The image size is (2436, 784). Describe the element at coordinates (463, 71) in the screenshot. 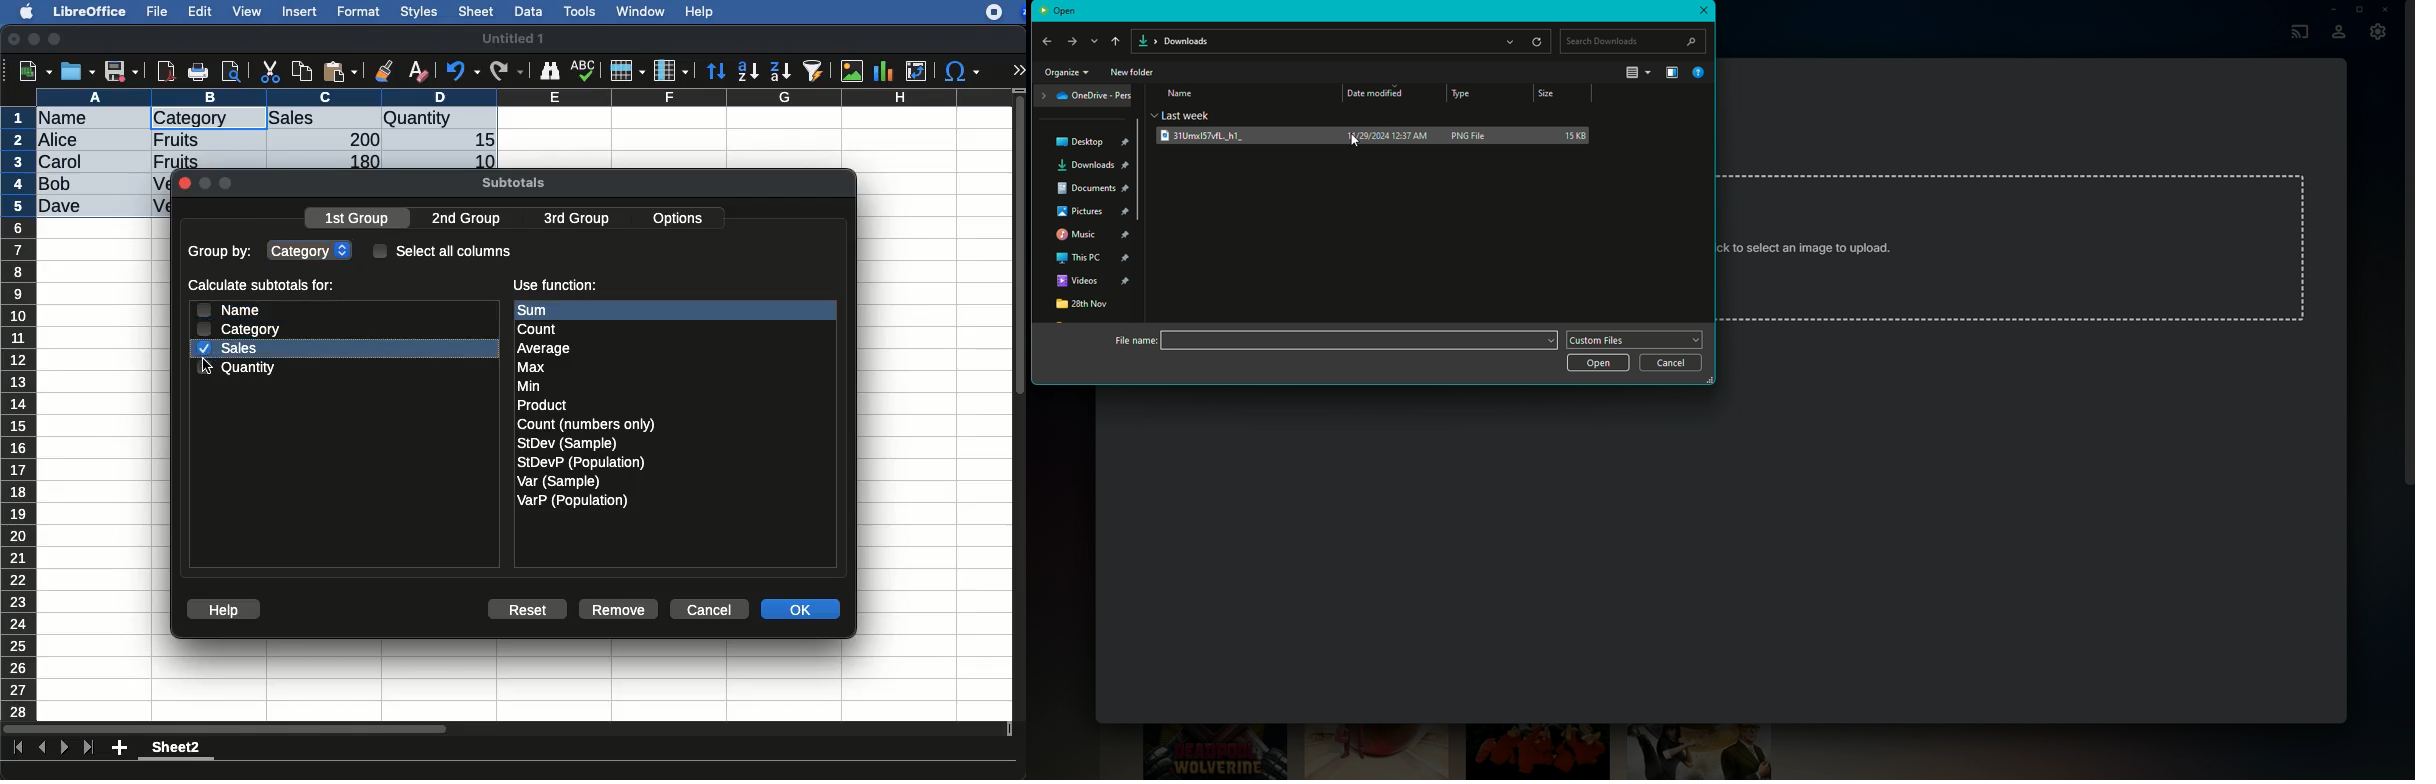

I see `undo` at that location.